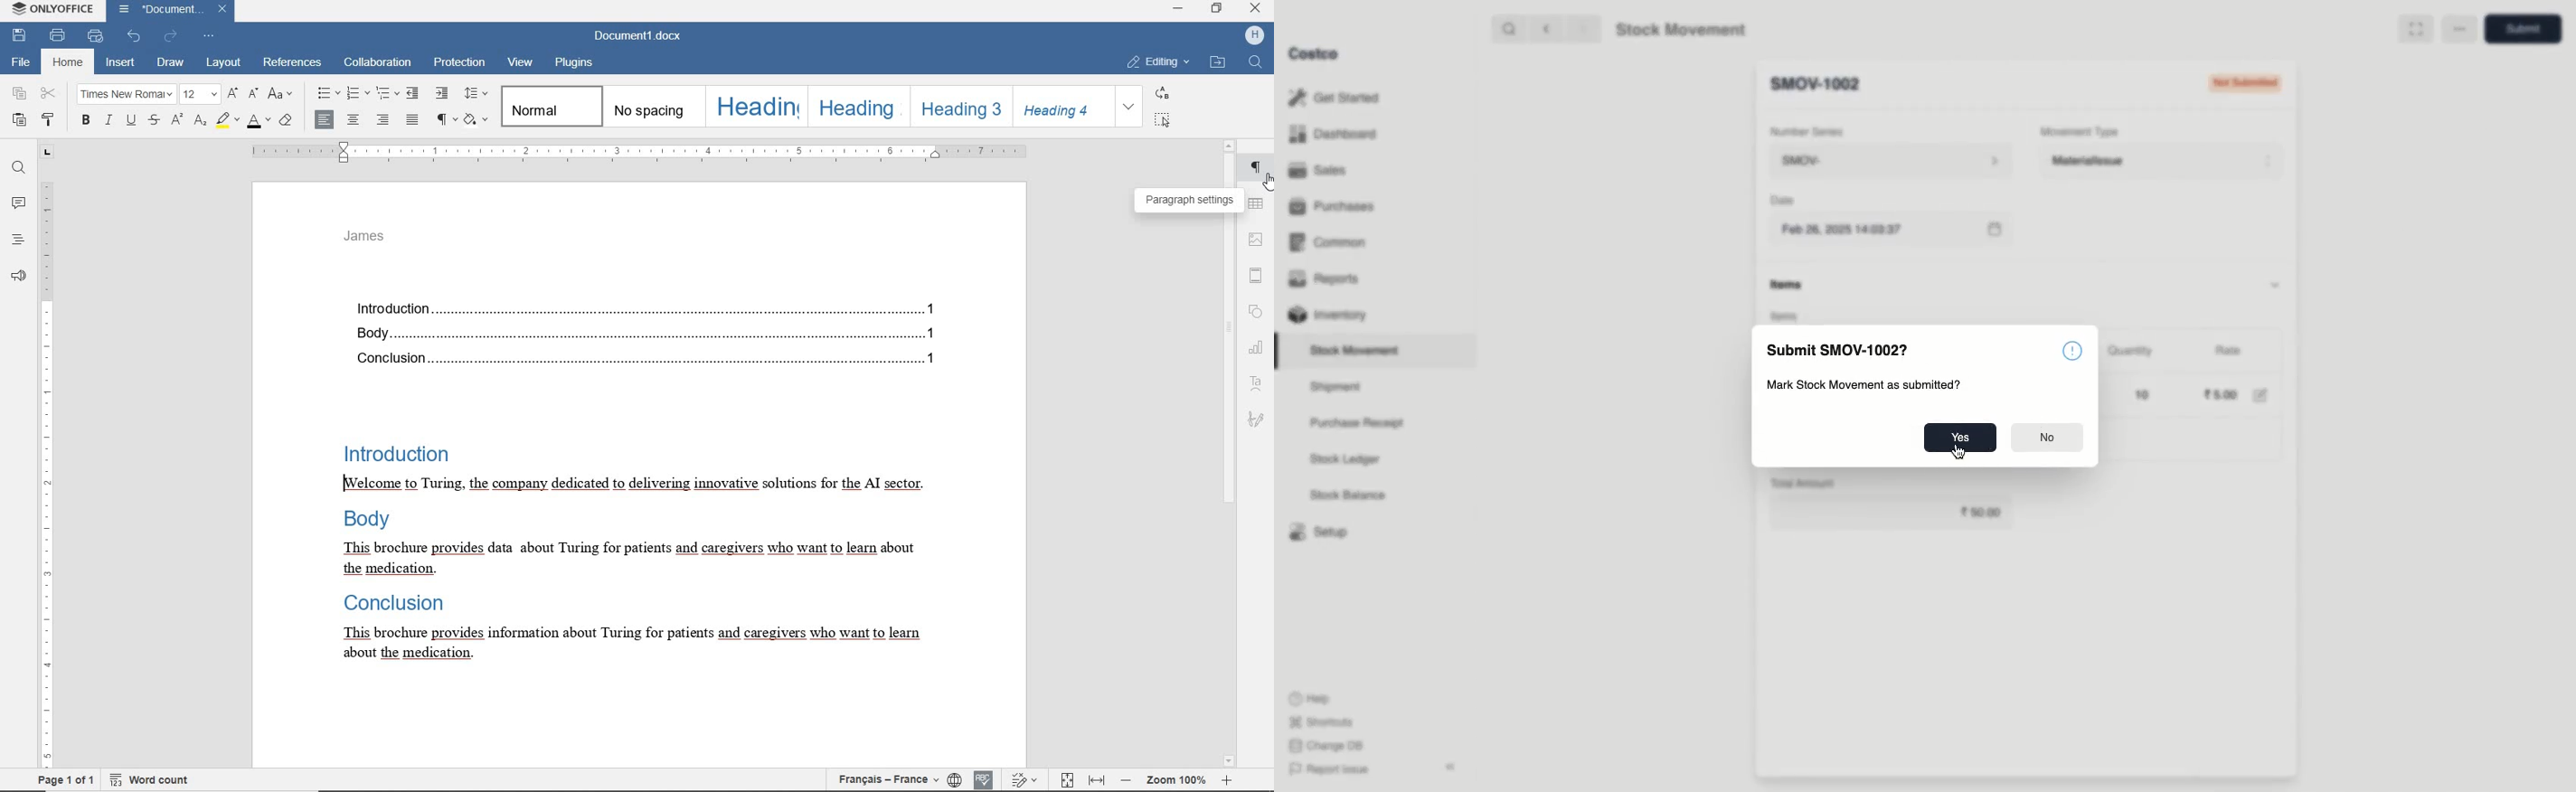  What do you see at coordinates (1164, 121) in the screenshot?
I see `select all` at bounding box center [1164, 121].